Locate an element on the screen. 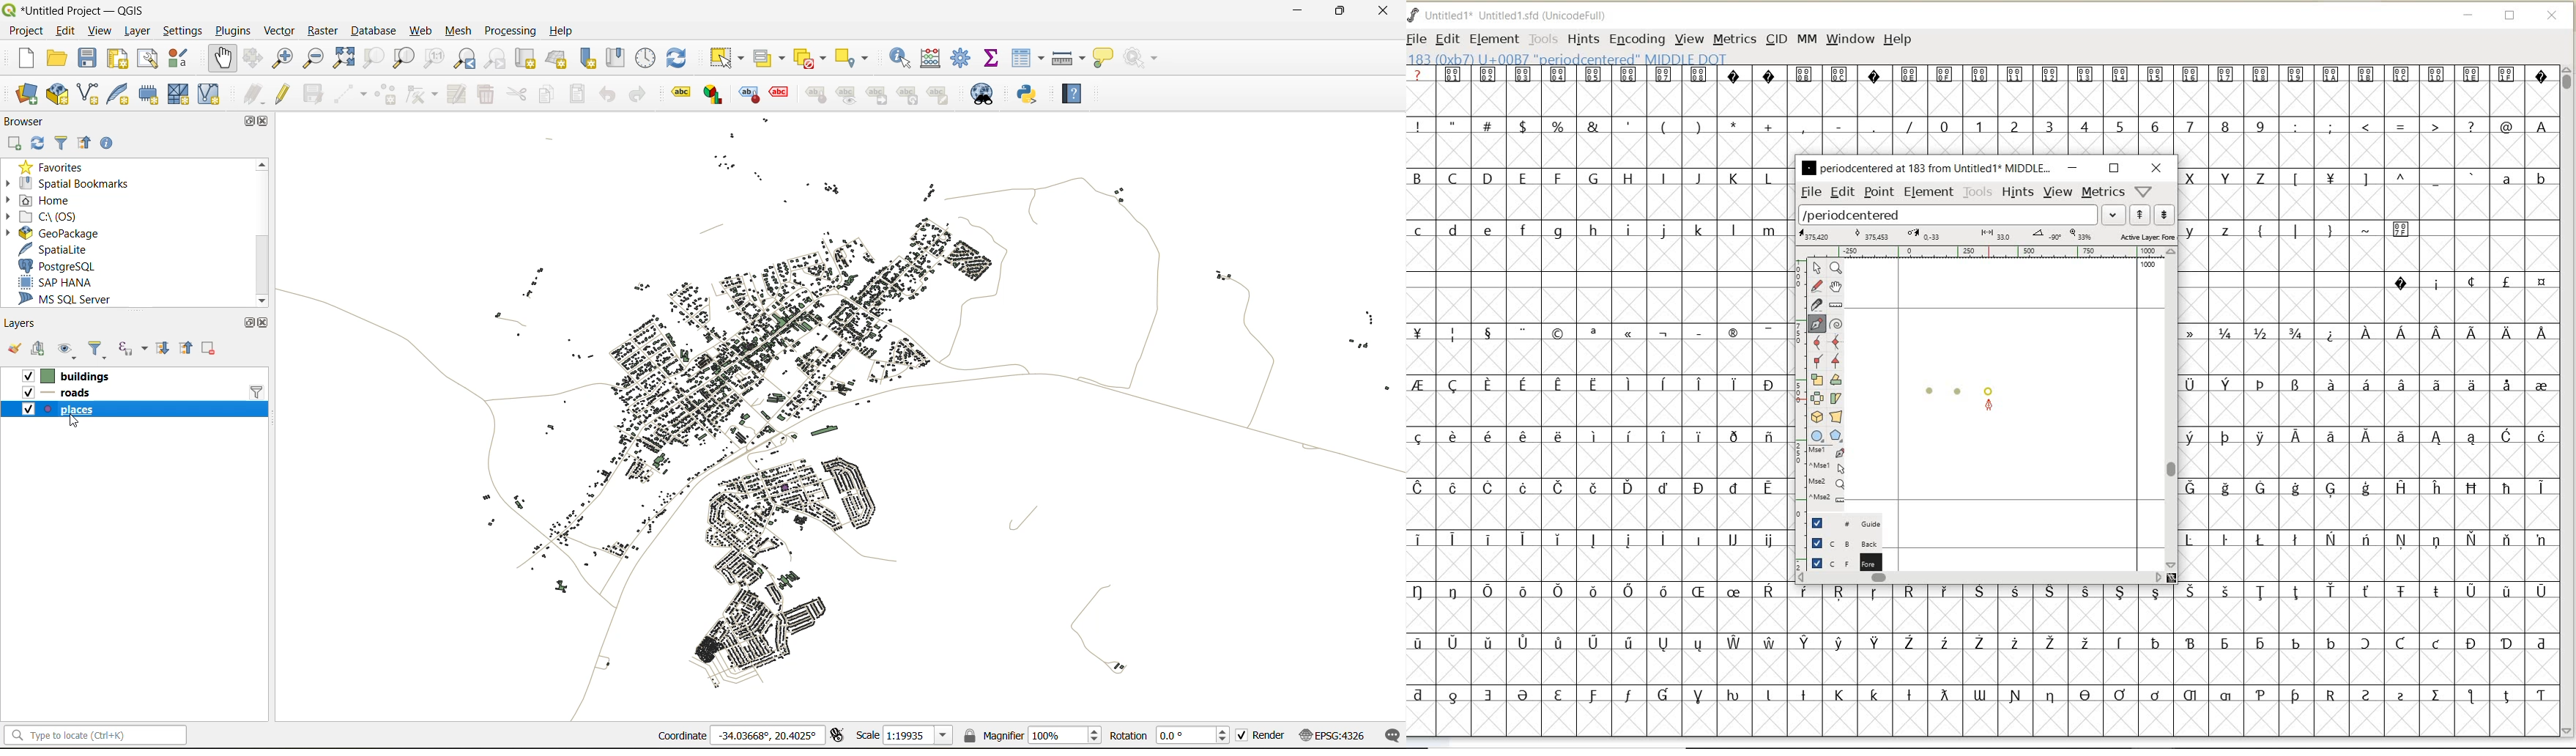 Image resolution: width=2576 pixels, height=756 pixels. collapse all is located at coordinates (84, 144).